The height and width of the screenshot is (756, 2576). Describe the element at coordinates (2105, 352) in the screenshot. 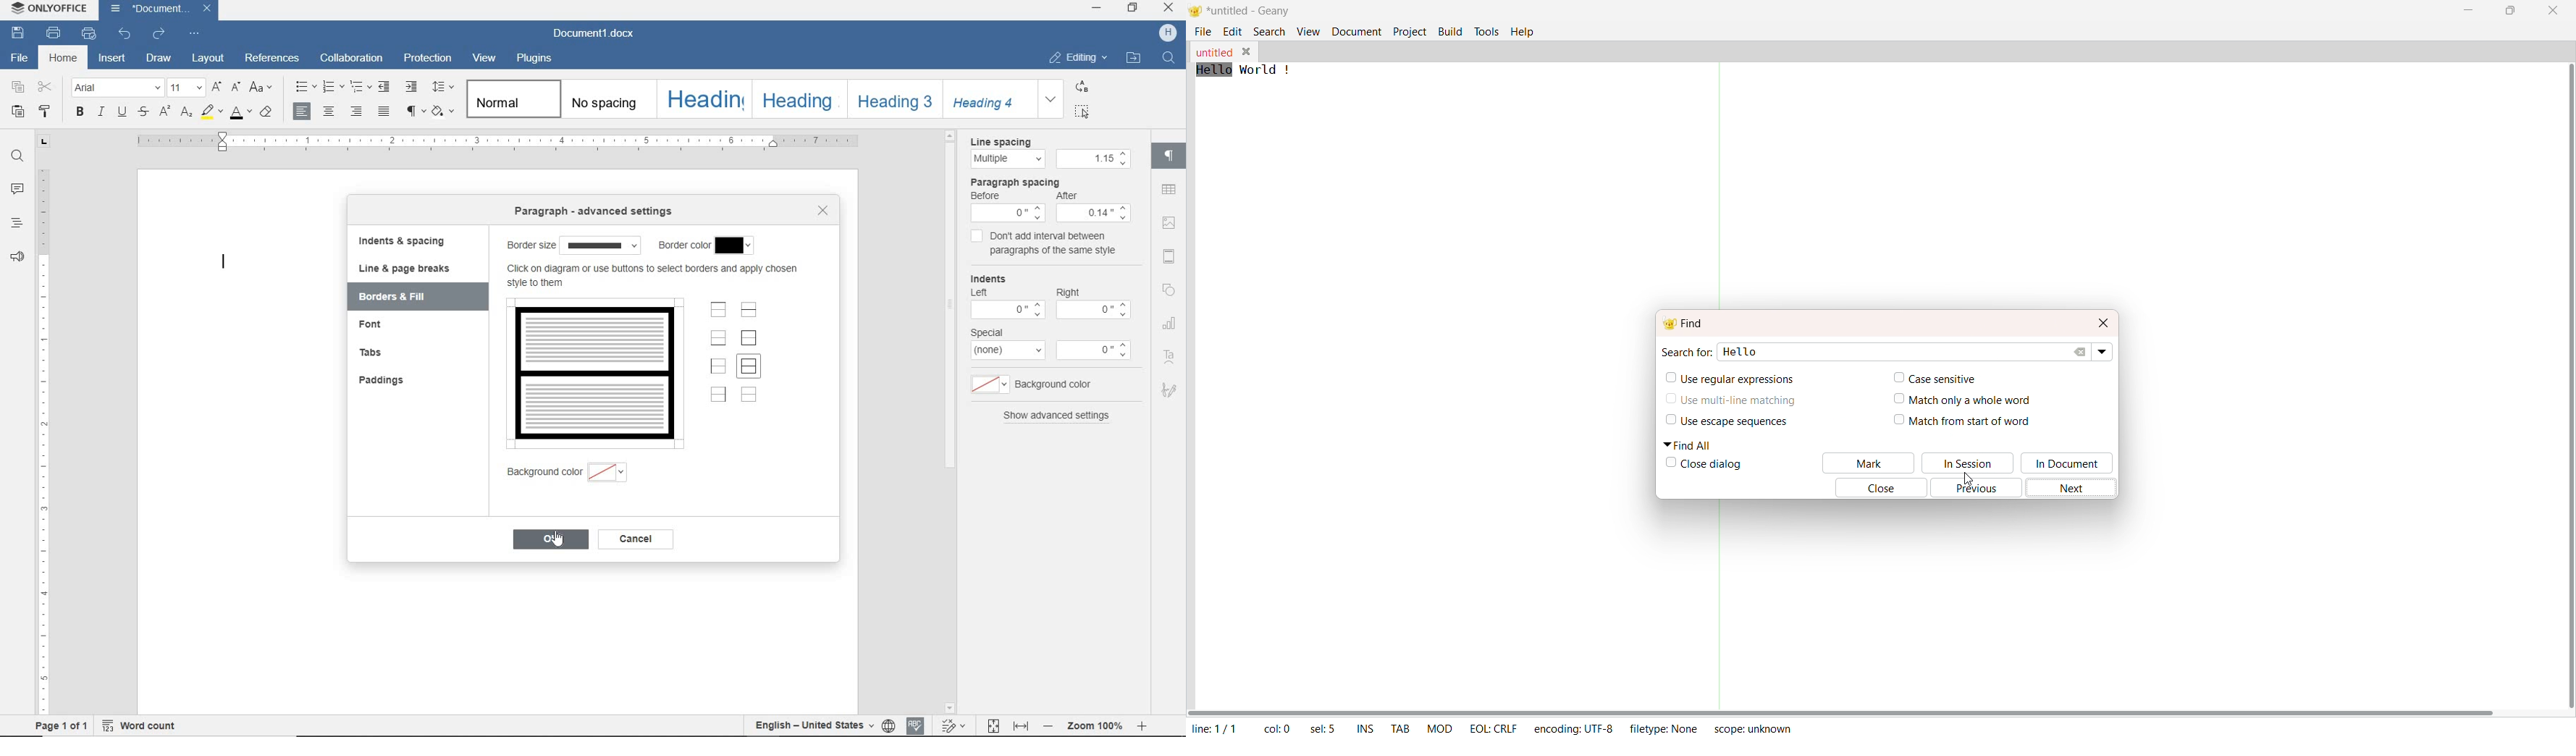

I see `Drop Down` at that location.